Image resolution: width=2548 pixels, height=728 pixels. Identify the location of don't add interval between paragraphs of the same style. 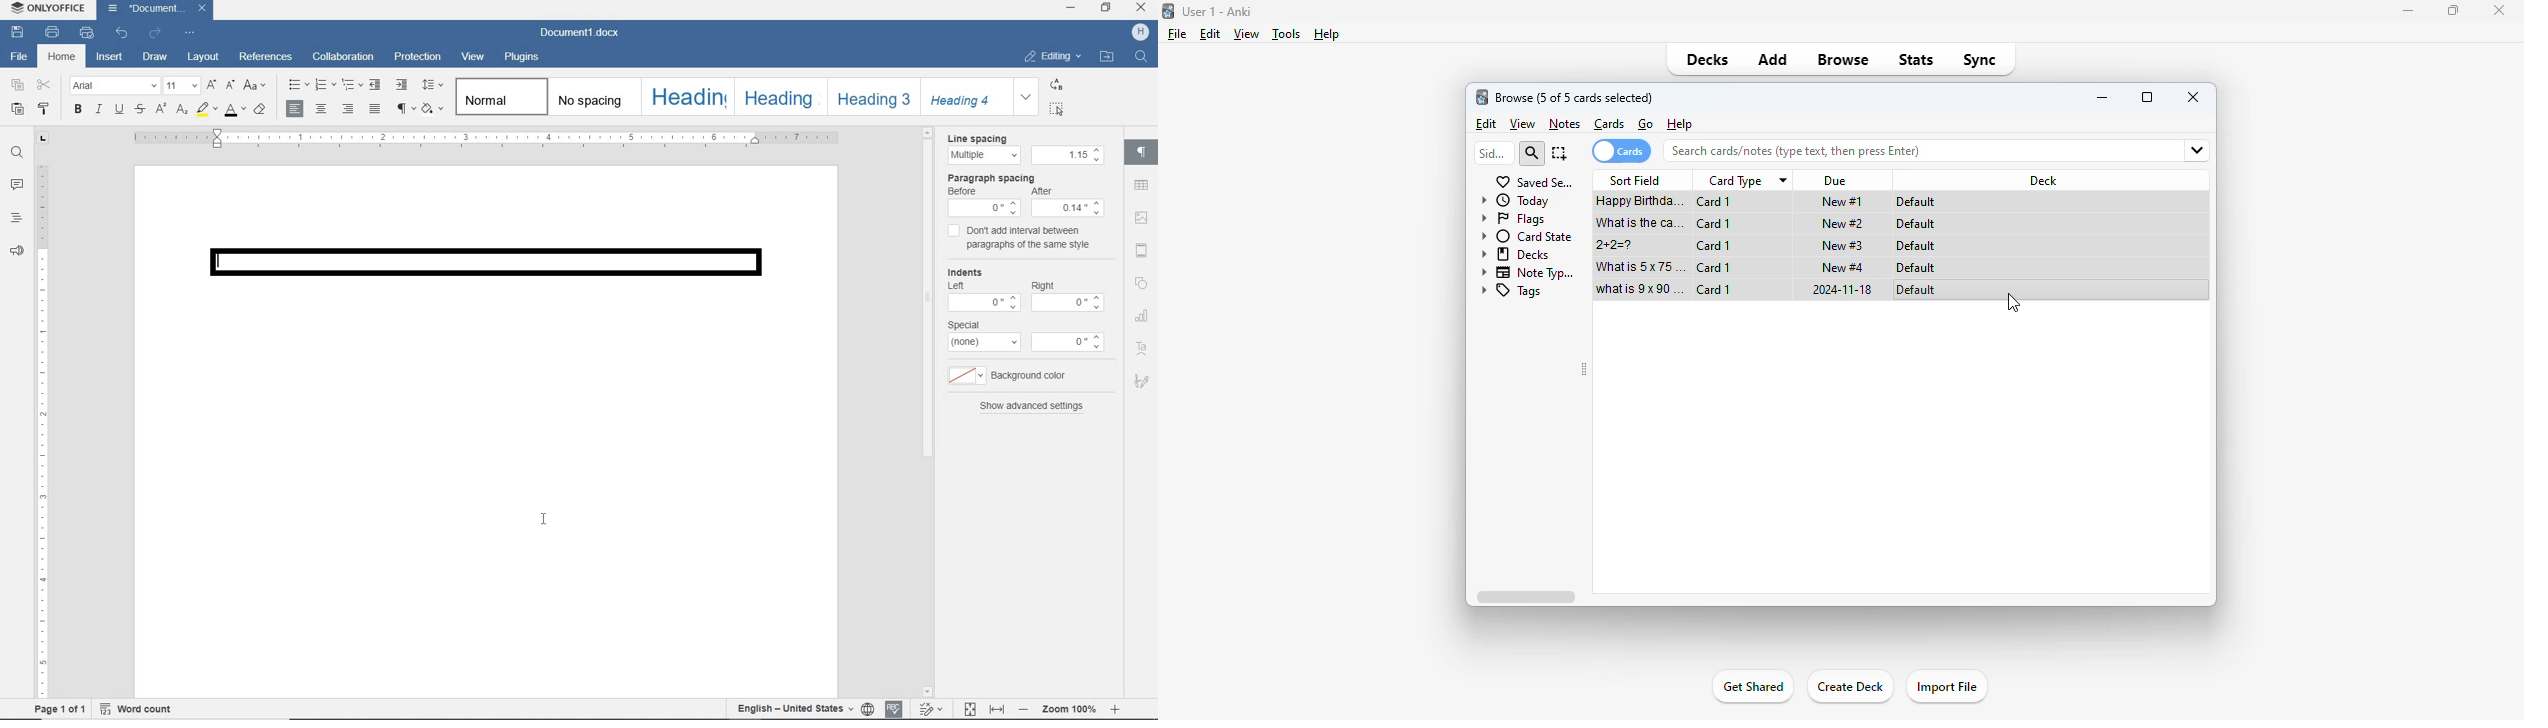
(1020, 239).